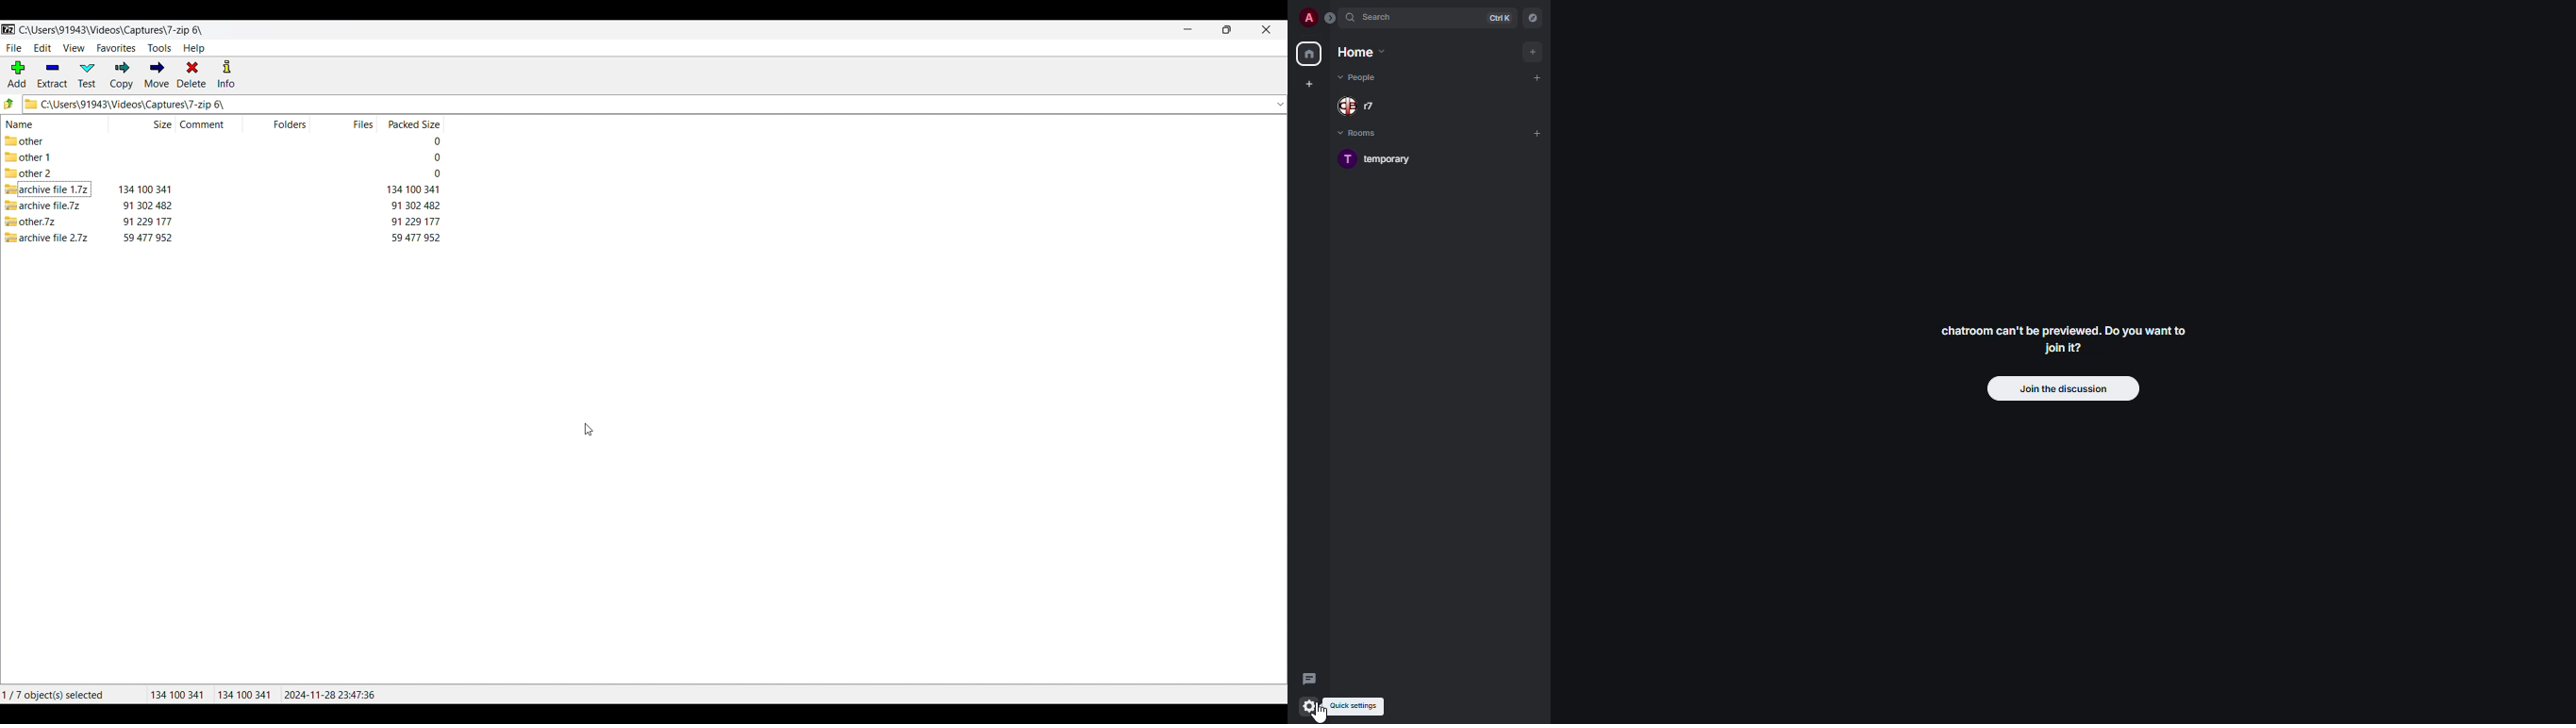 The image size is (2576, 728). Describe the element at coordinates (1382, 19) in the screenshot. I see `search` at that location.